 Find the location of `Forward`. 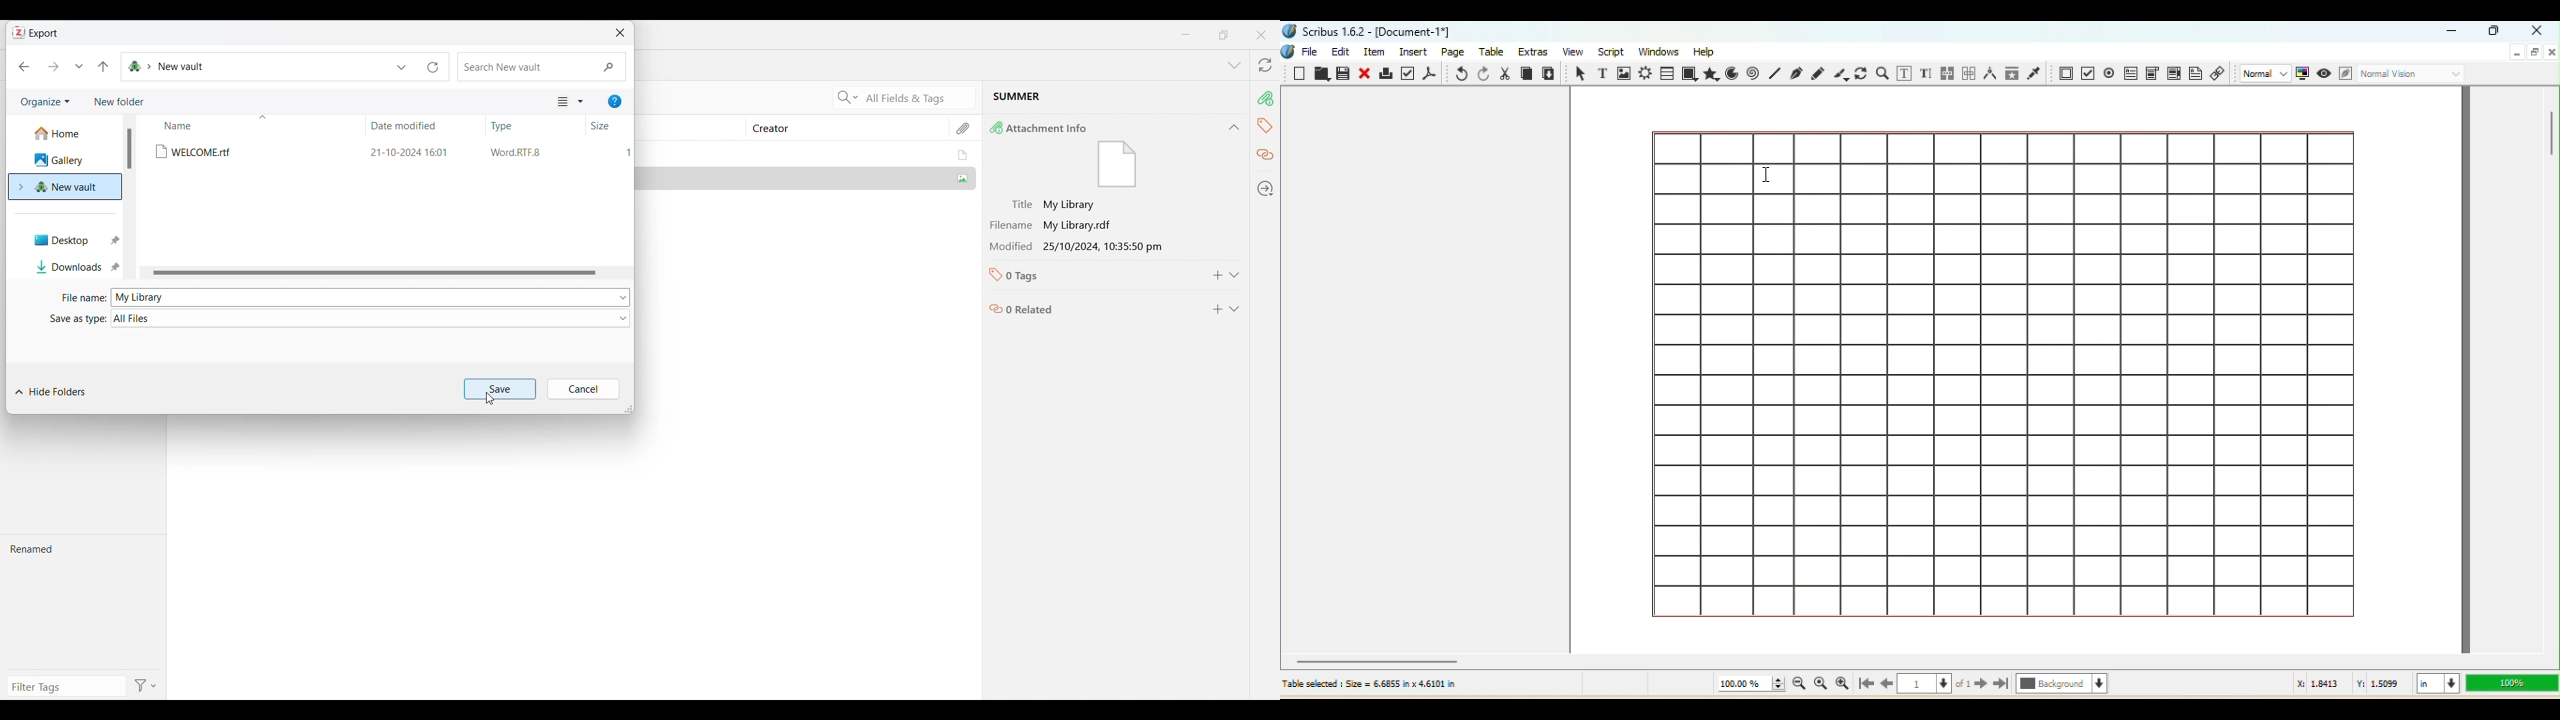

Forward is located at coordinates (53, 67).